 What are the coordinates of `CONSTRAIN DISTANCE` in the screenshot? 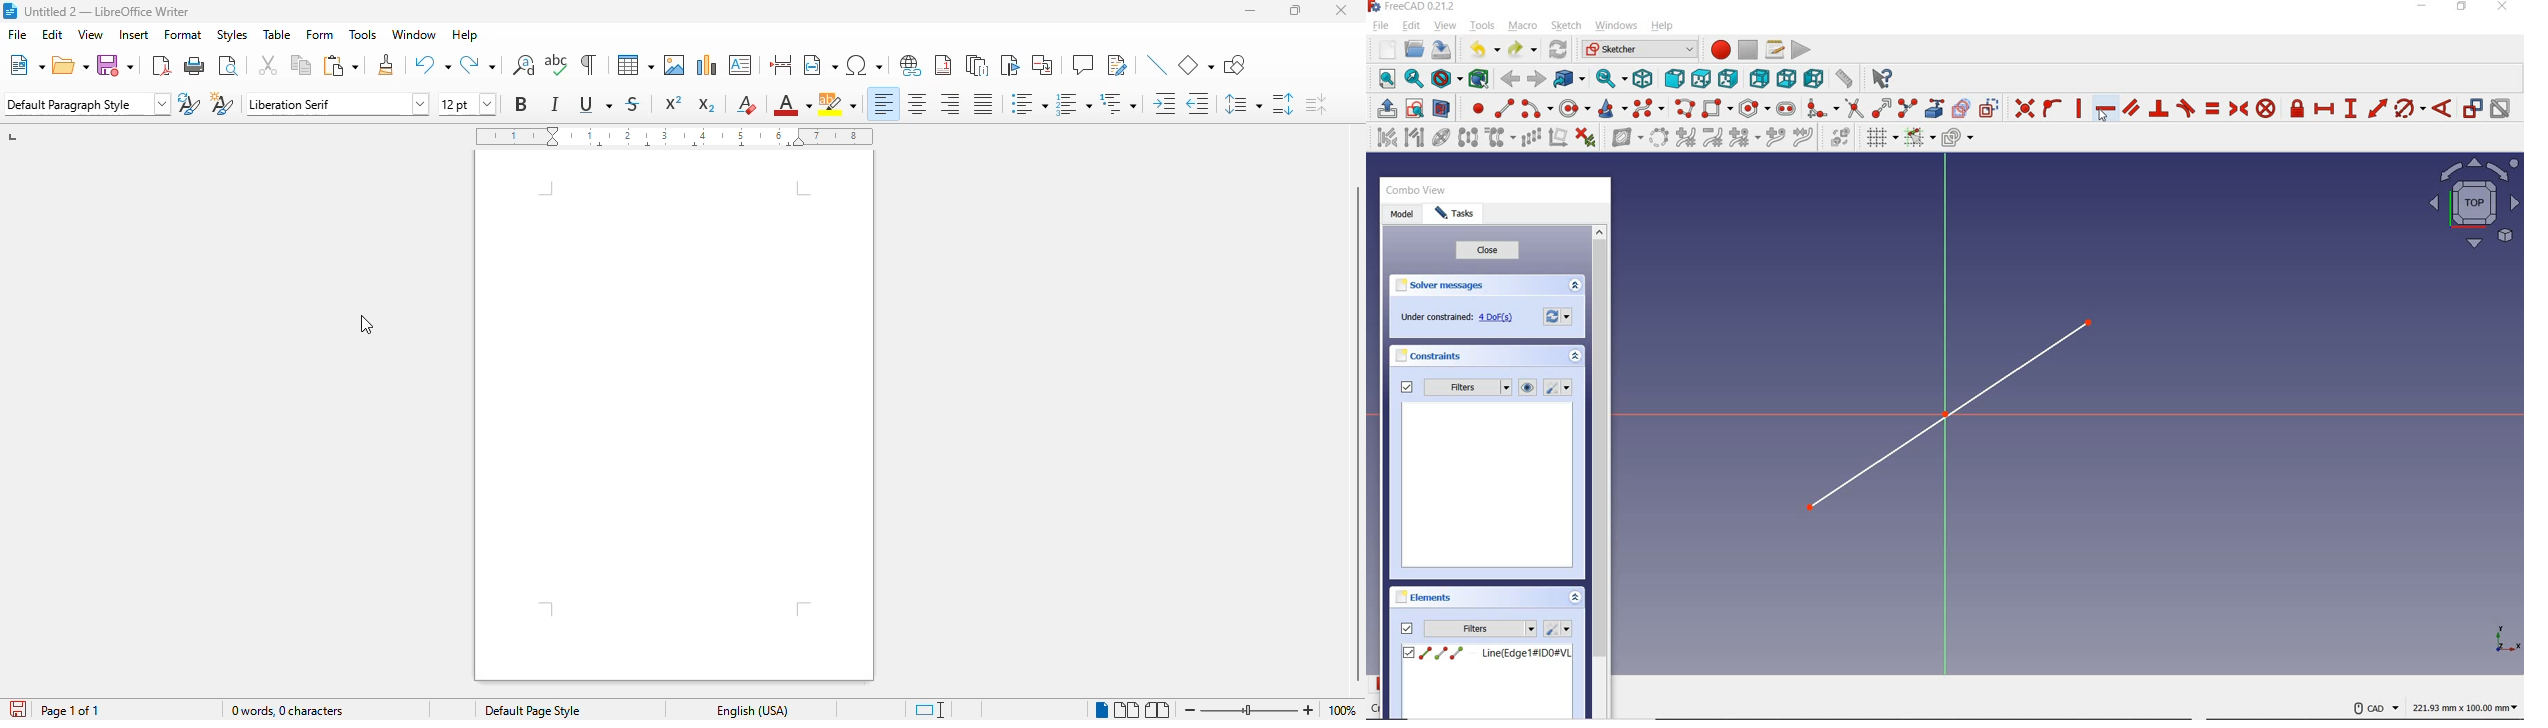 It's located at (2378, 108).